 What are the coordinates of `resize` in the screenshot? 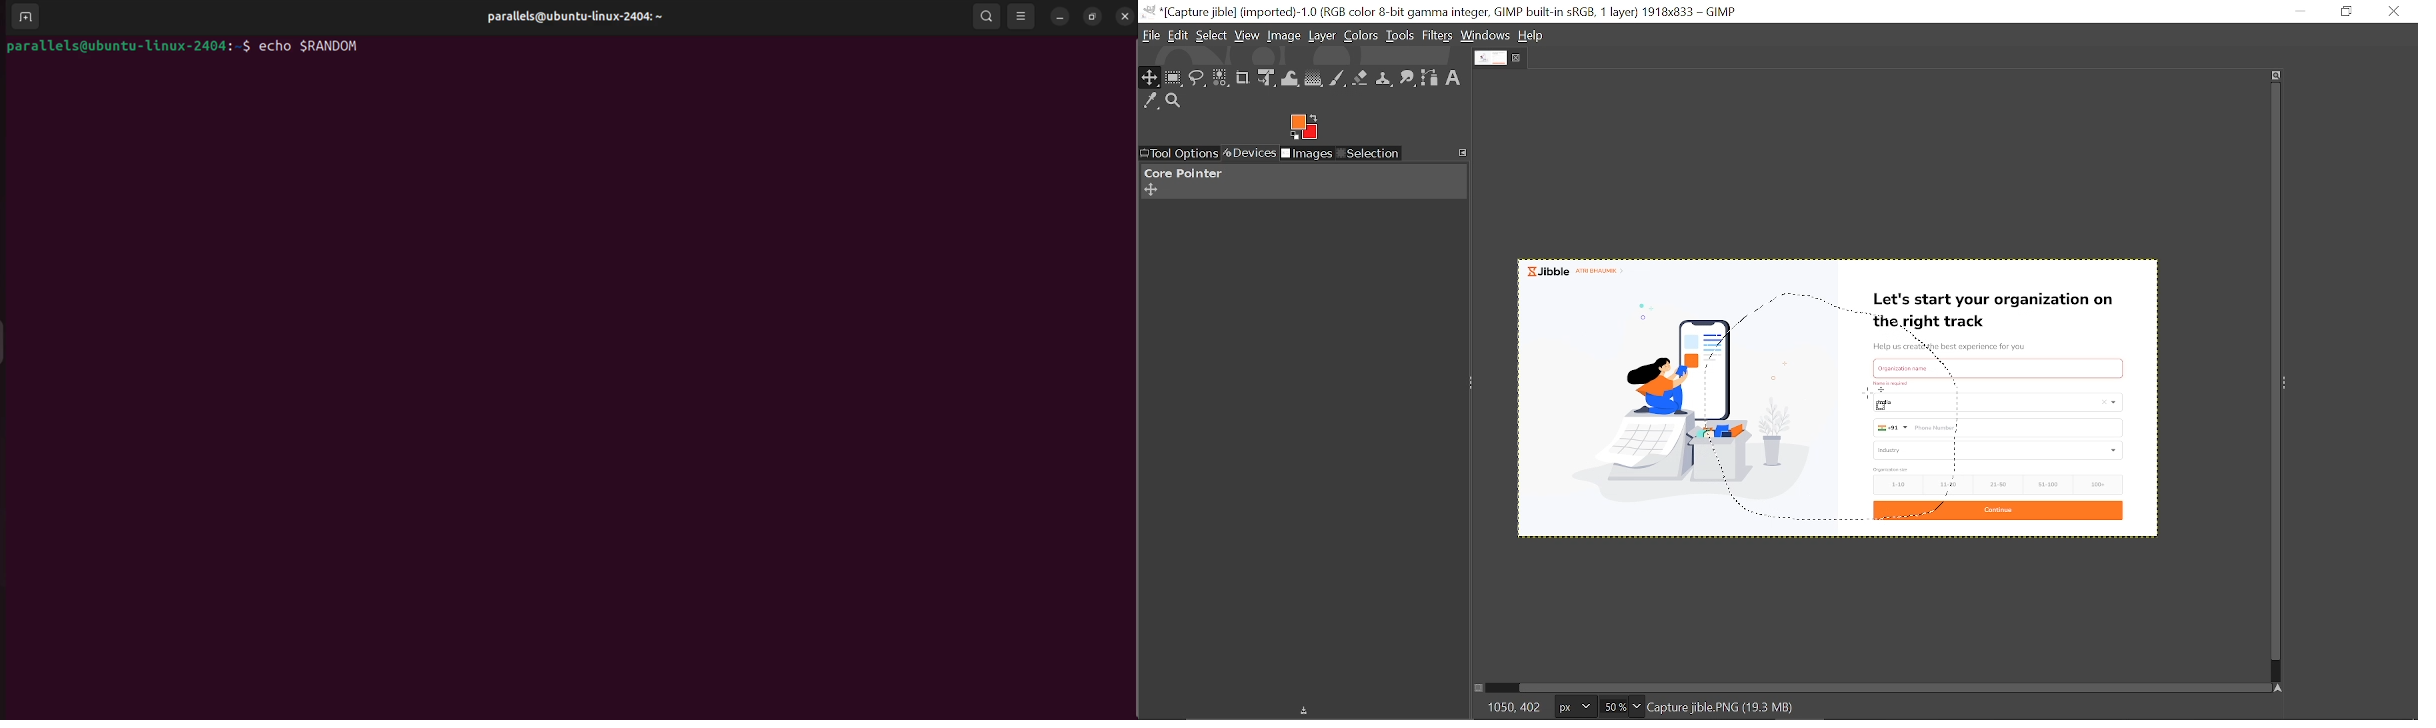 It's located at (1093, 16).